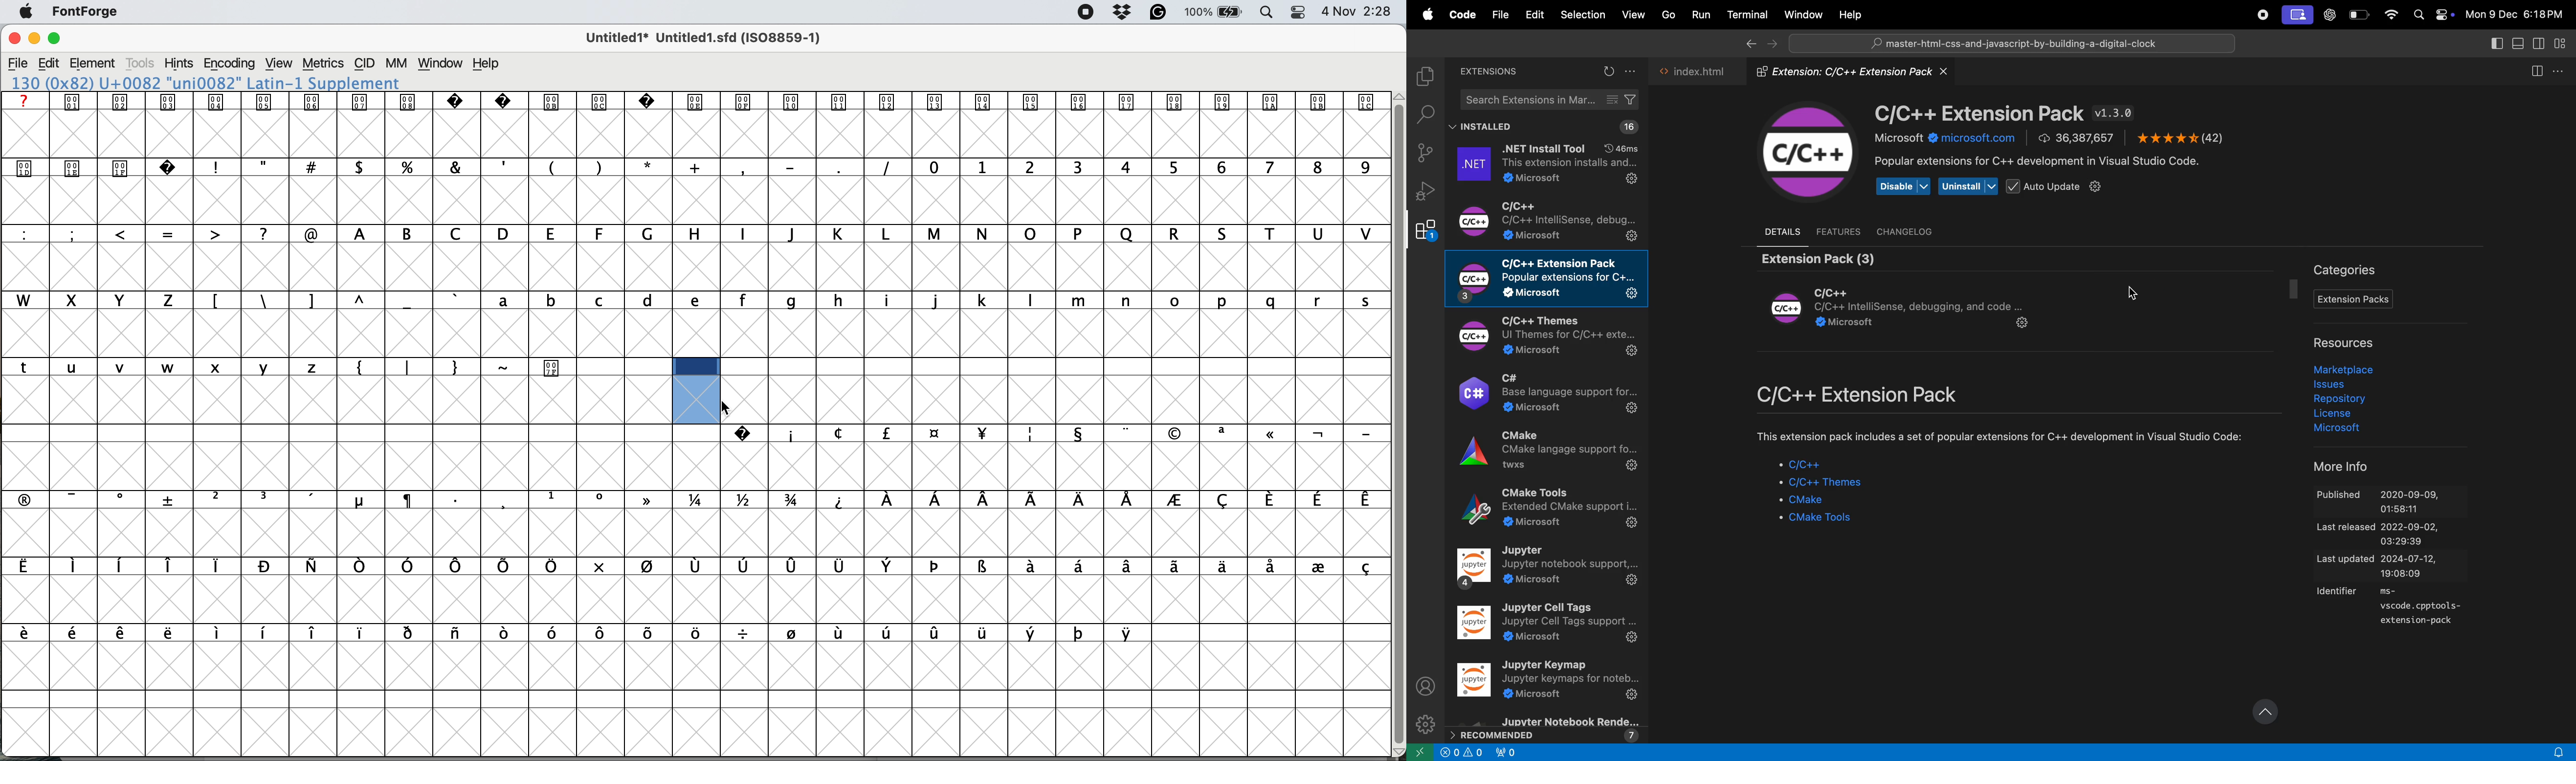 The width and height of the screenshot is (2576, 784). Describe the element at coordinates (1297, 12) in the screenshot. I see `control center` at that location.